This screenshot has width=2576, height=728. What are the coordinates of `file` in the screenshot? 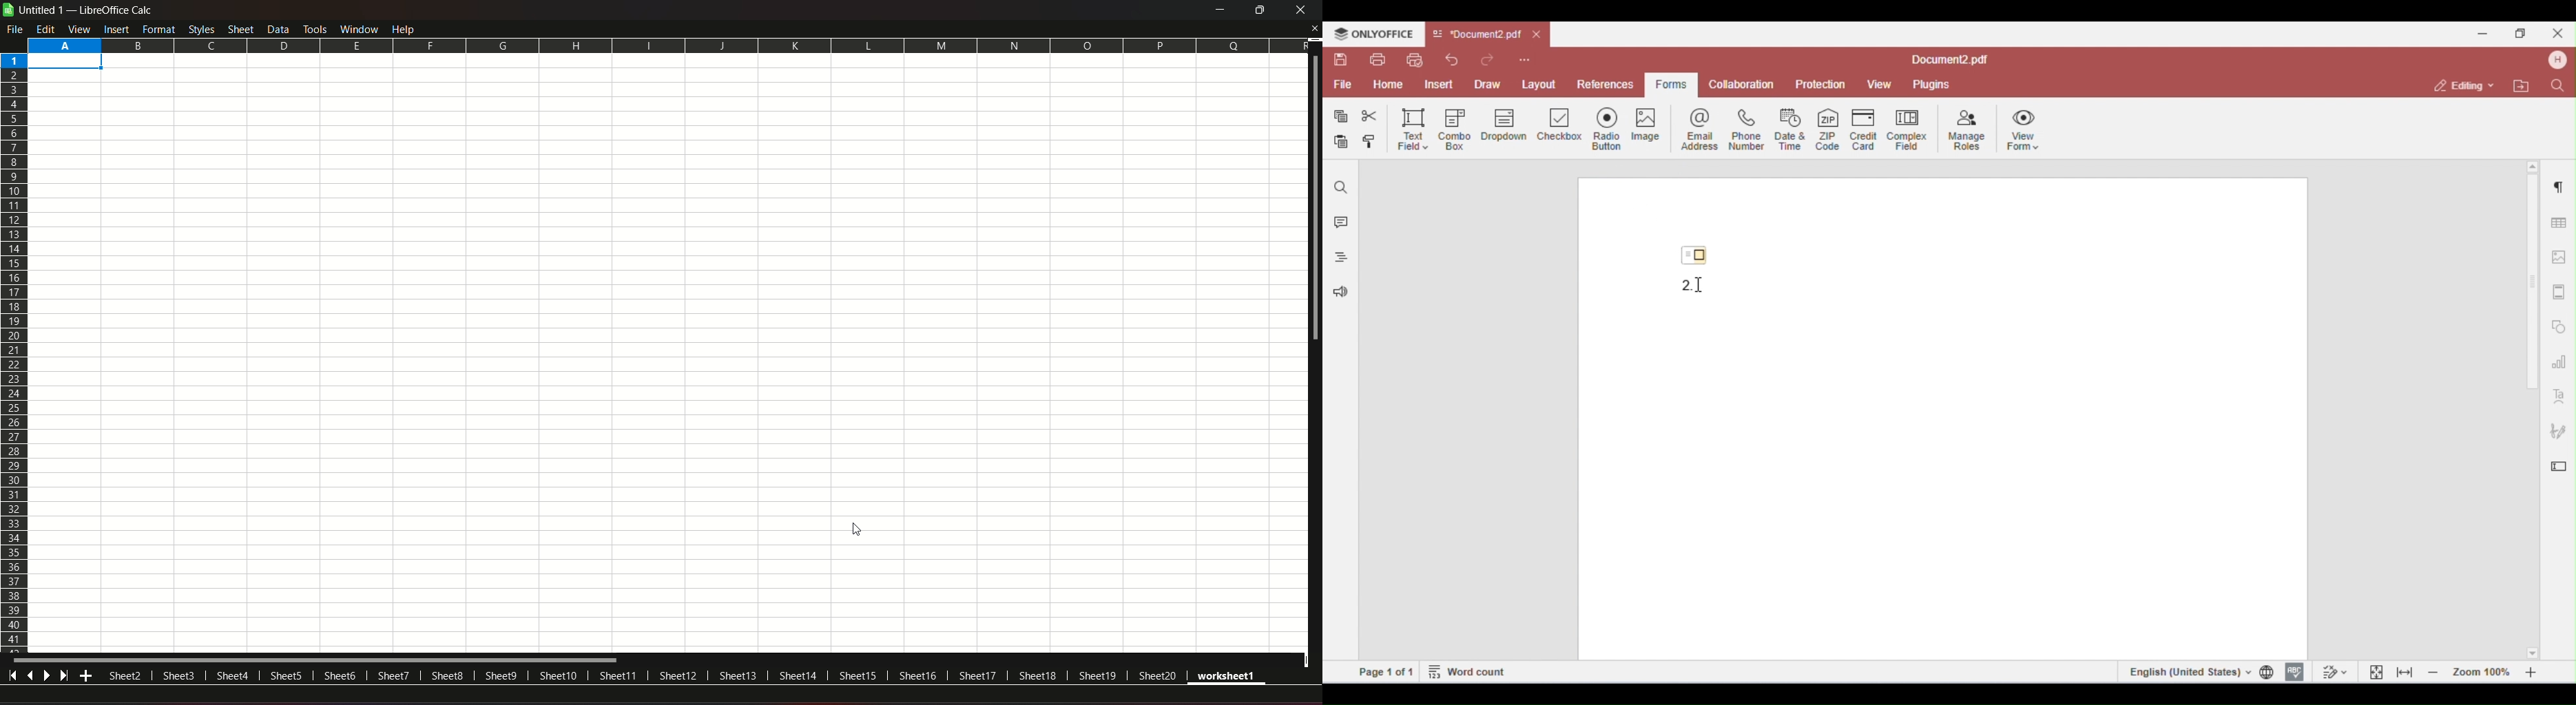 It's located at (17, 29).